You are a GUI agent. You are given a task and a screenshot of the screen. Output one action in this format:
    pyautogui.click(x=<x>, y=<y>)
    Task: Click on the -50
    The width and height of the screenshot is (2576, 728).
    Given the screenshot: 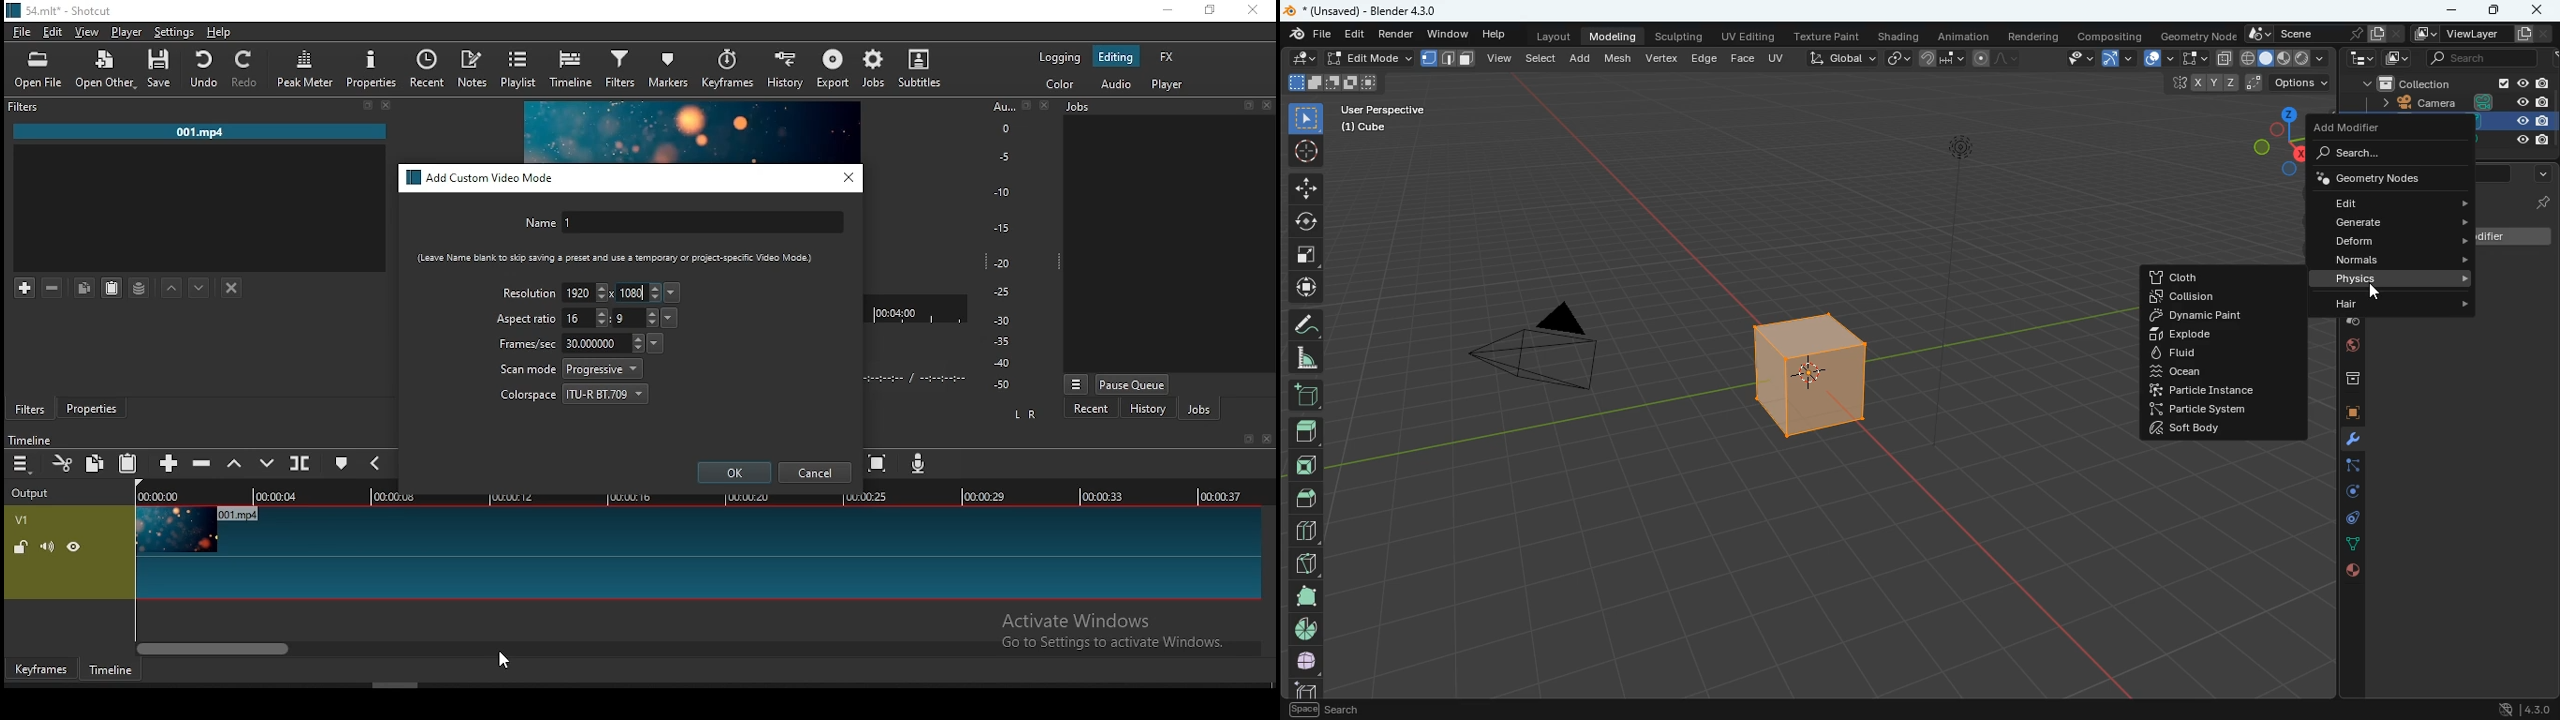 What is the action you would take?
    pyautogui.click(x=1002, y=385)
    